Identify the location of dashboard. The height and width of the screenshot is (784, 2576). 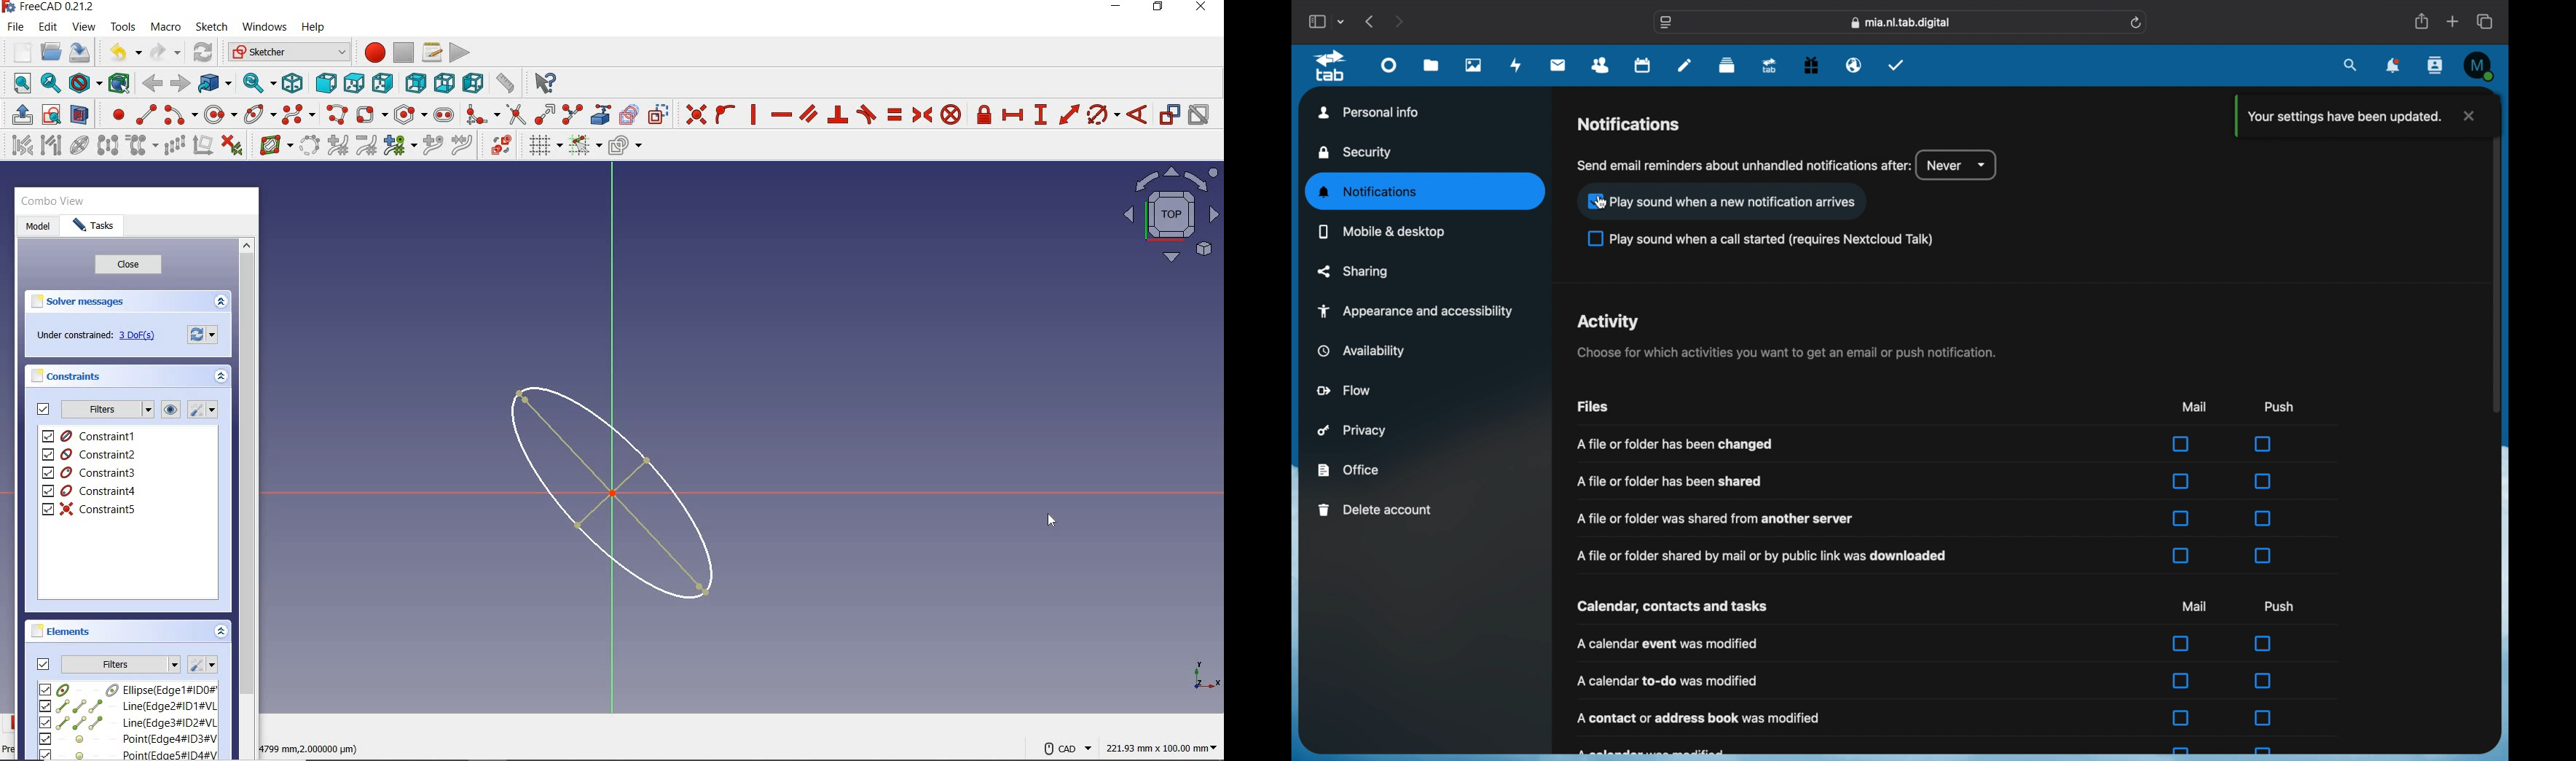
(1389, 69).